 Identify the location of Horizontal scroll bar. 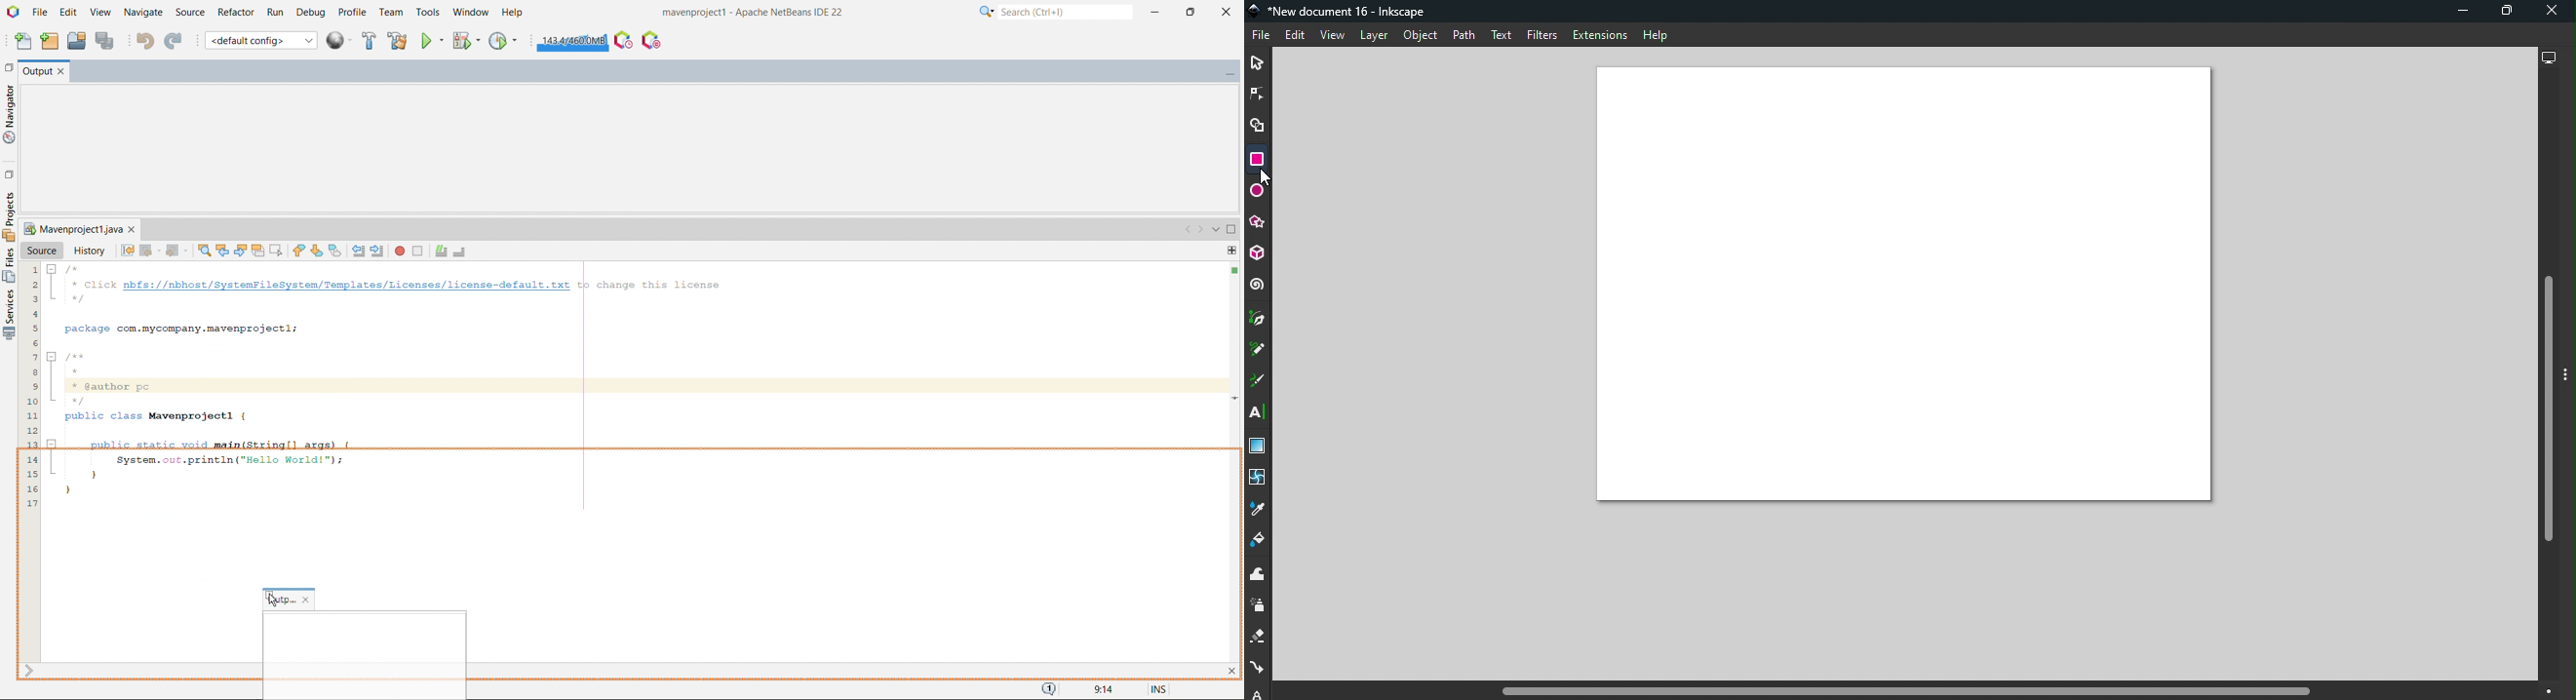
(1909, 691).